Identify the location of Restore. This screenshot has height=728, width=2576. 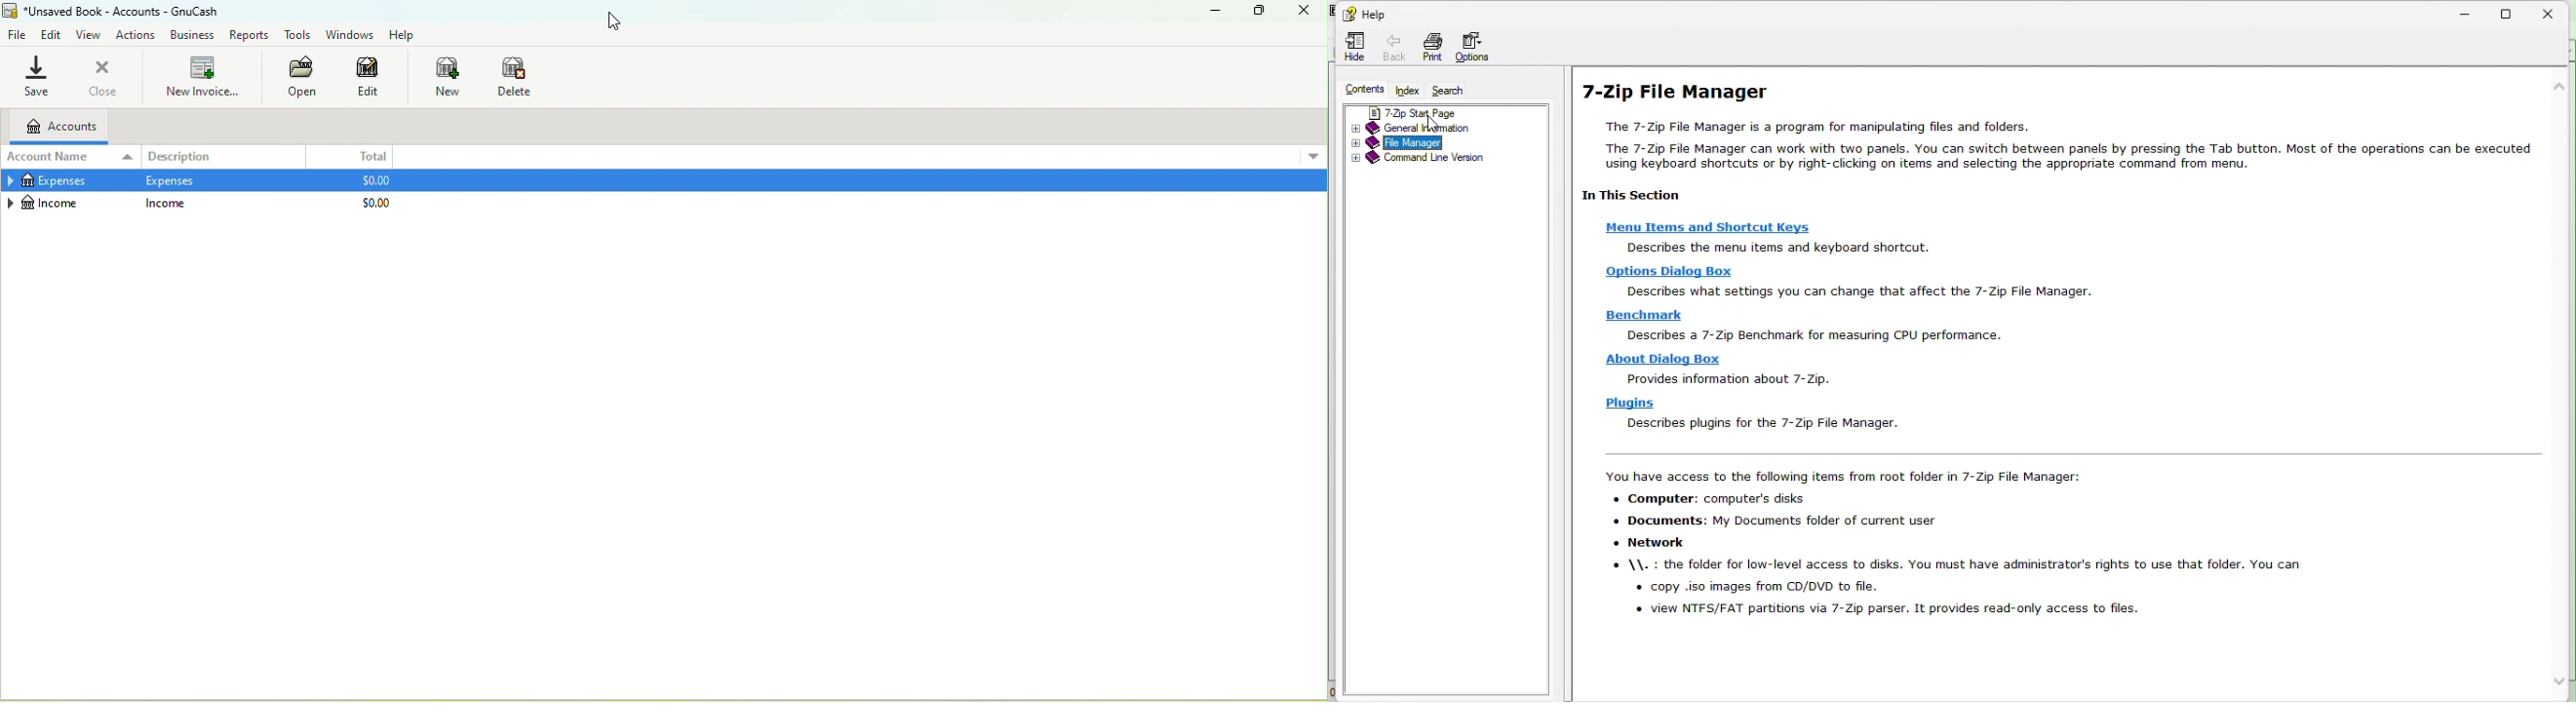
(2513, 12).